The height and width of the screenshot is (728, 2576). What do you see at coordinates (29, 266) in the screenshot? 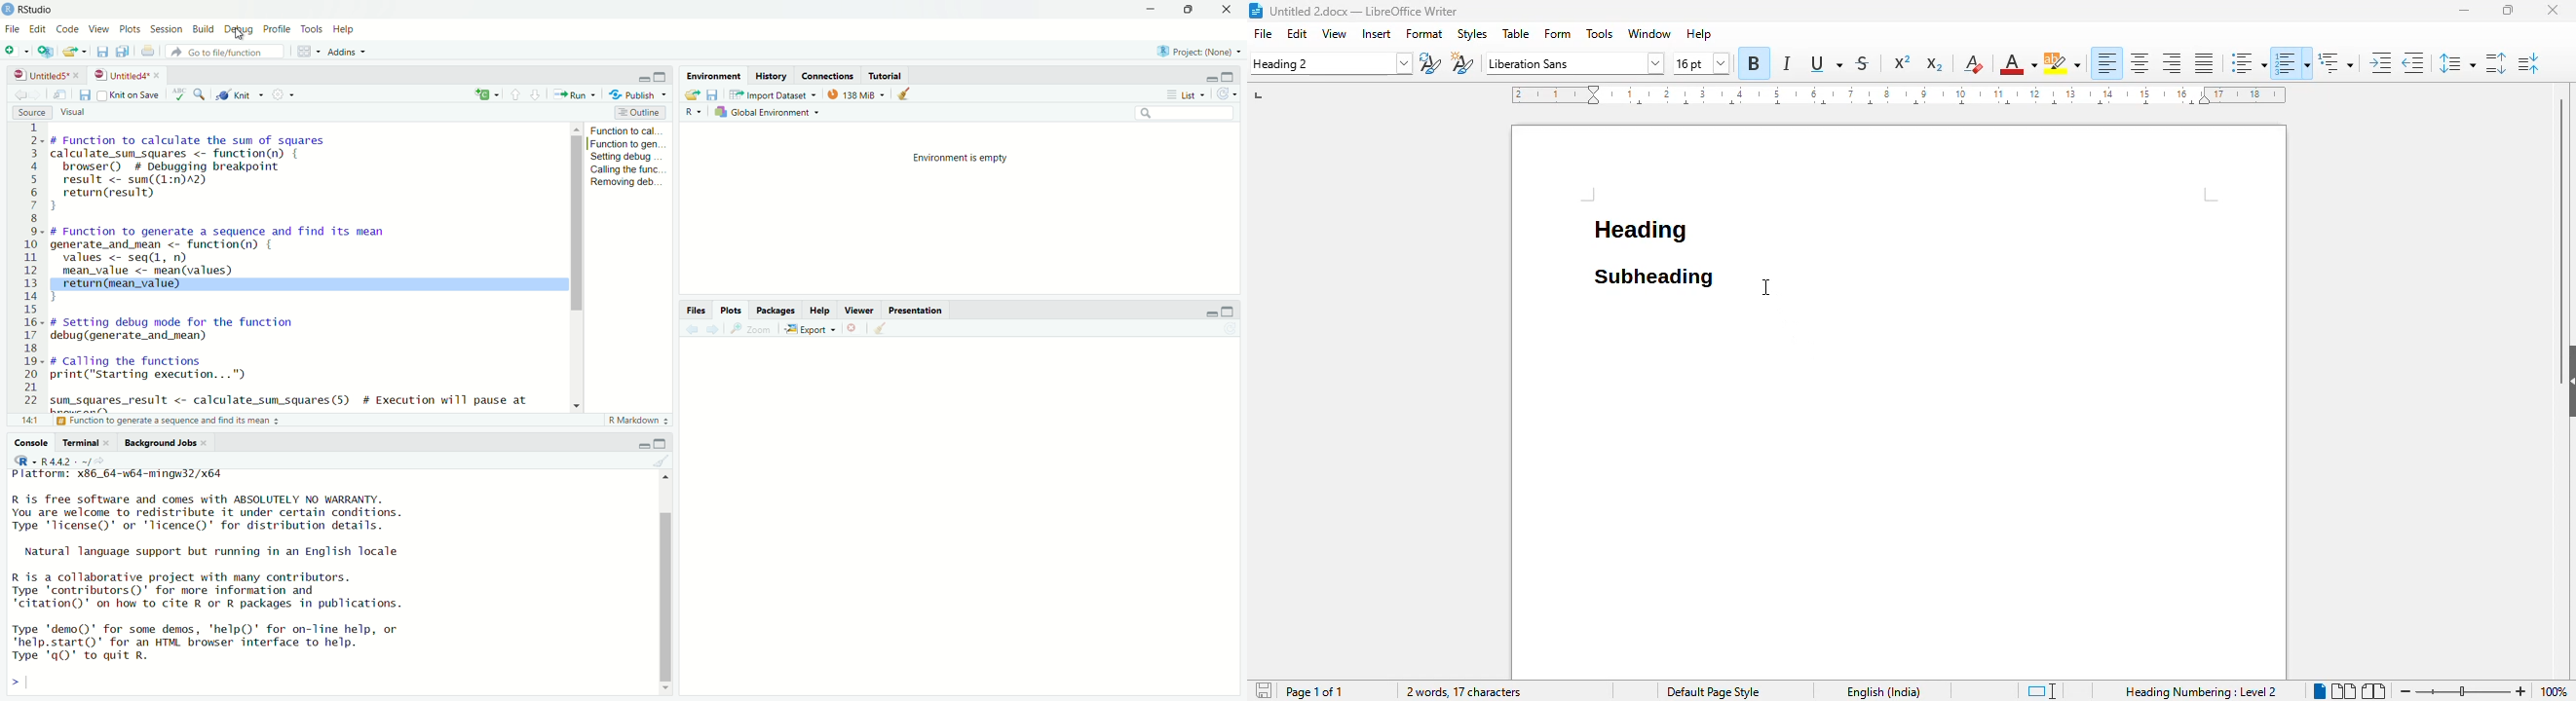
I see `serial numbers` at bounding box center [29, 266].